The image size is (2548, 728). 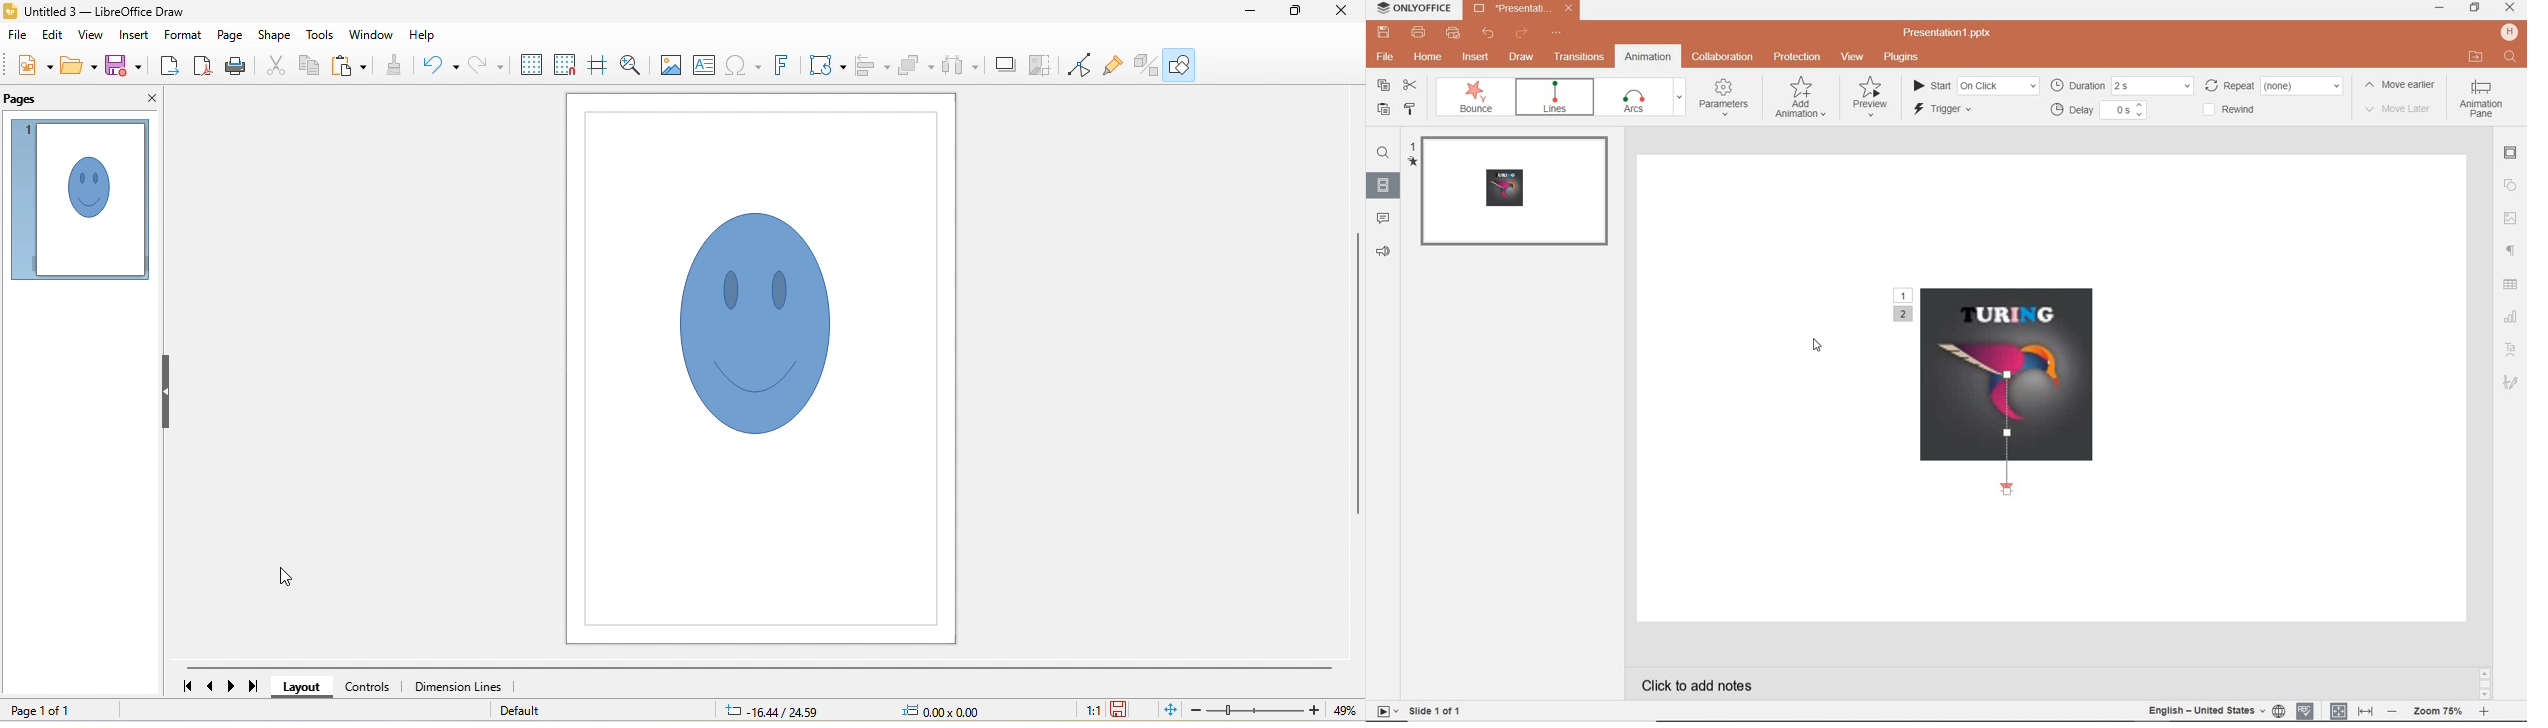 I want to click on bounce, so click(x=1556, y=98).